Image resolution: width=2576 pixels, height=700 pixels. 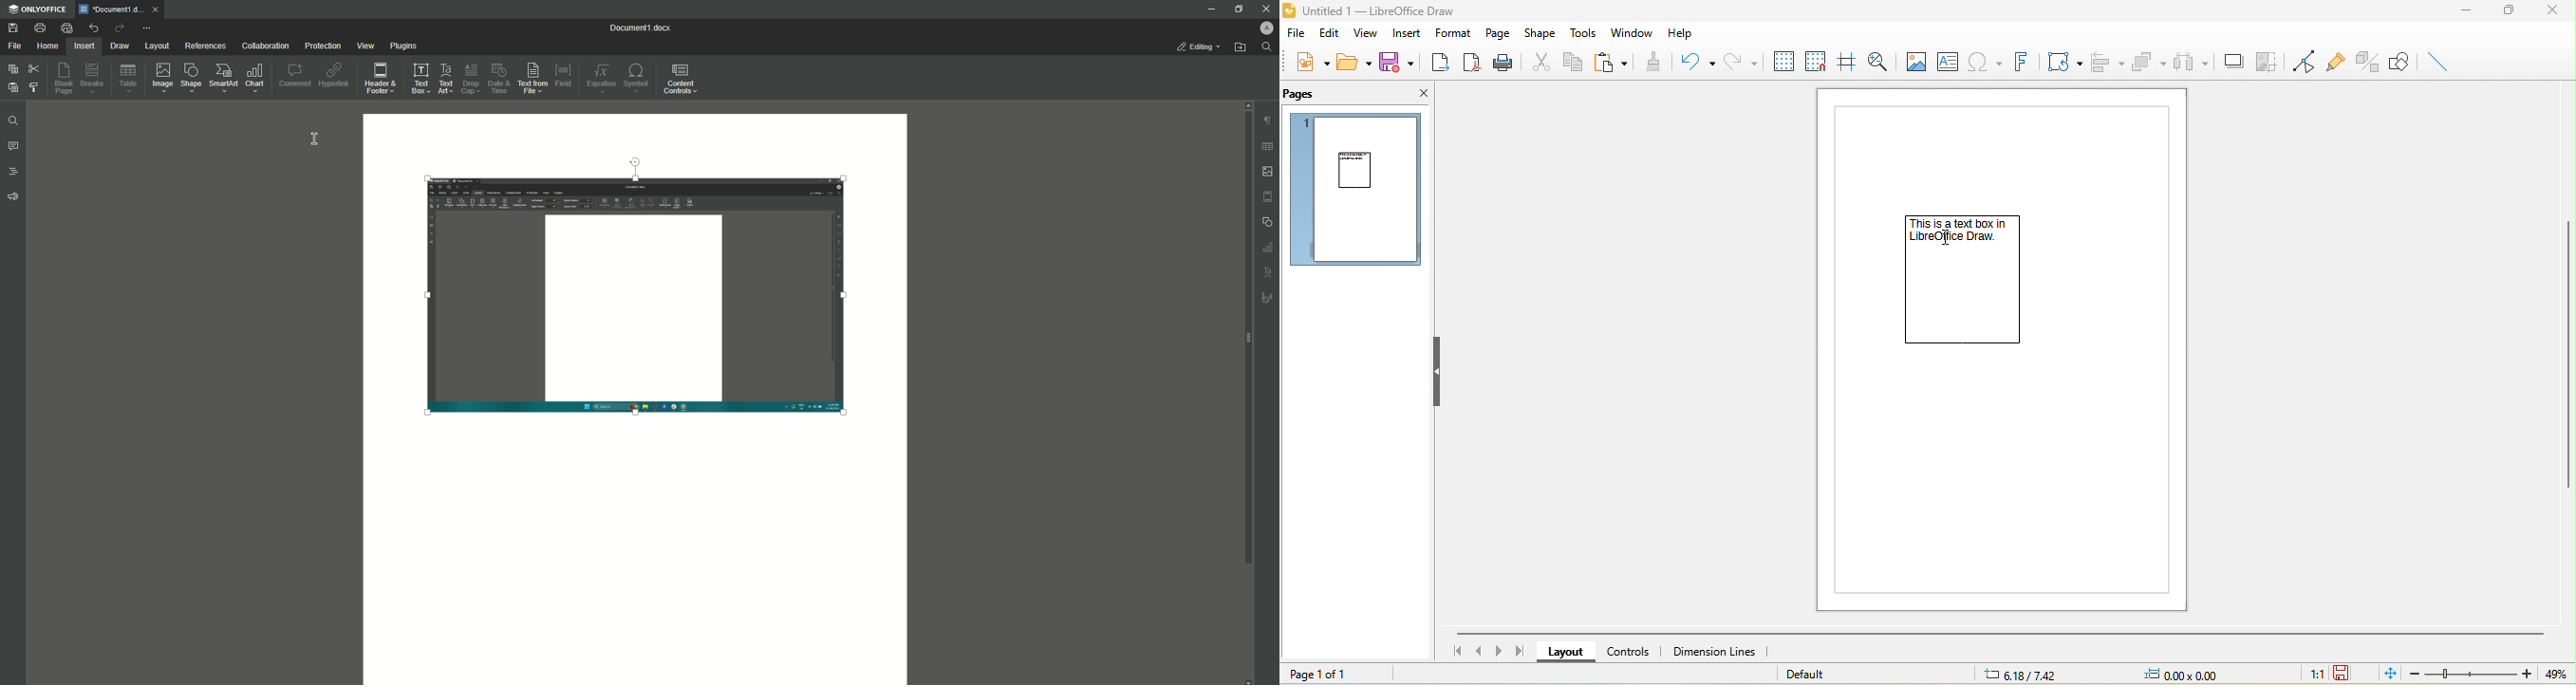 What do you see at coordinates (1266, 27) in the screenshot?
I see `Profile` at bounding box center [1266, 27].